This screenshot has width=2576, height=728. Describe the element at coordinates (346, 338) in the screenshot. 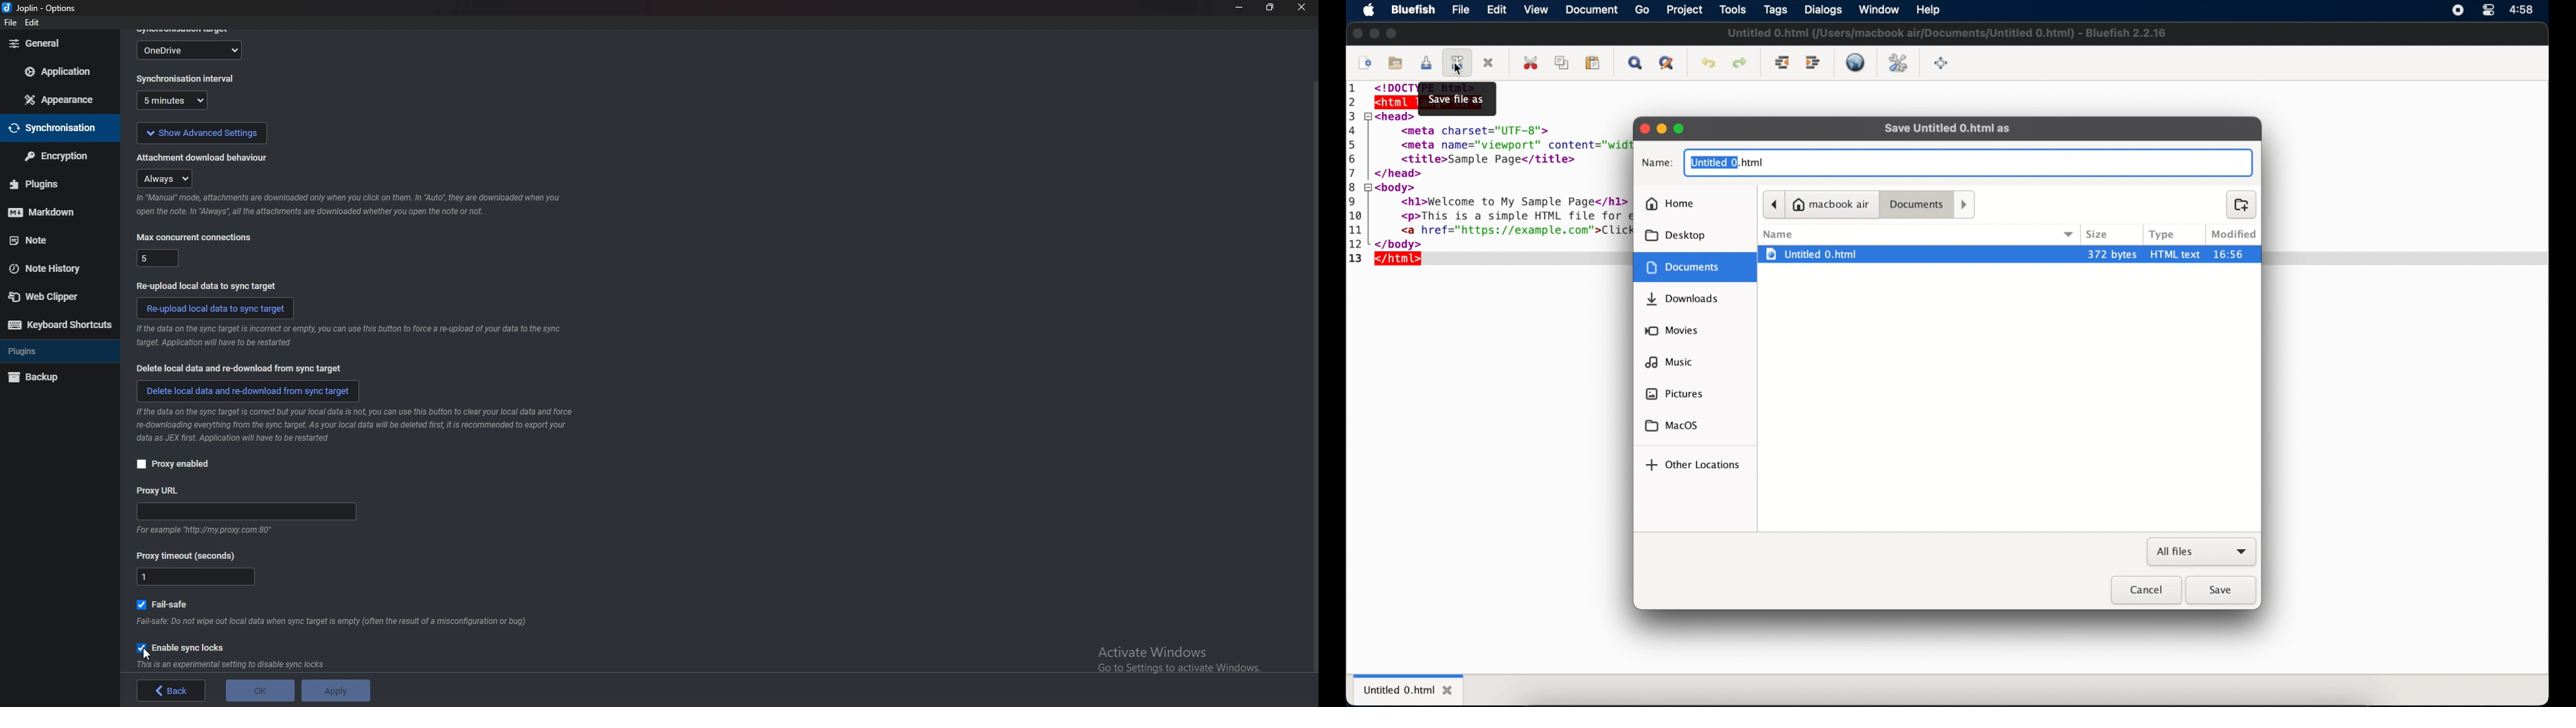

I see `info` at that location.